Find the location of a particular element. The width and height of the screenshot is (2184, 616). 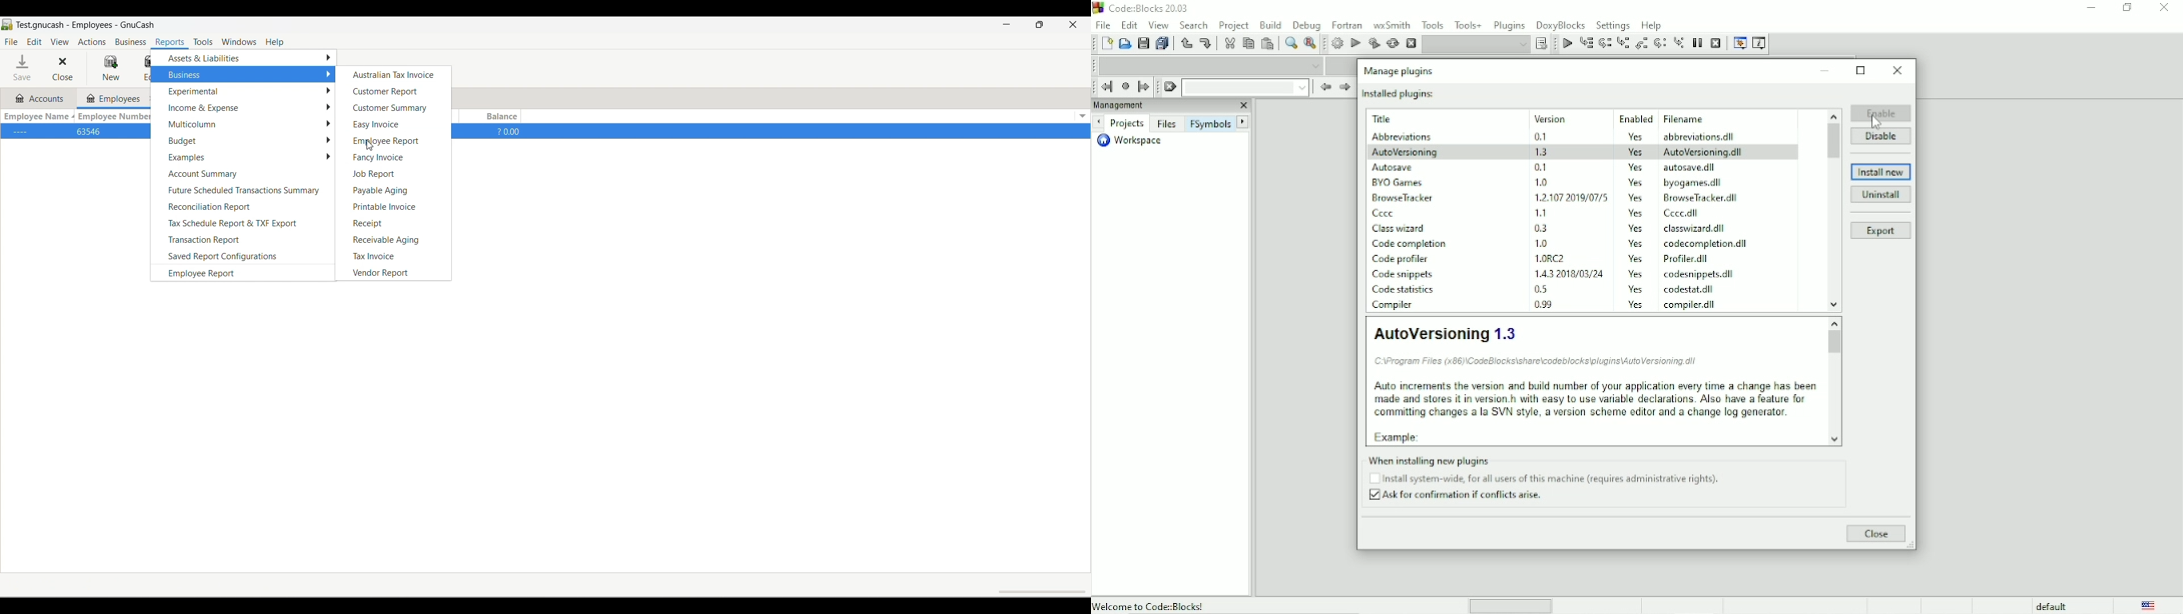

Build is located at coordinates (1337, 43).